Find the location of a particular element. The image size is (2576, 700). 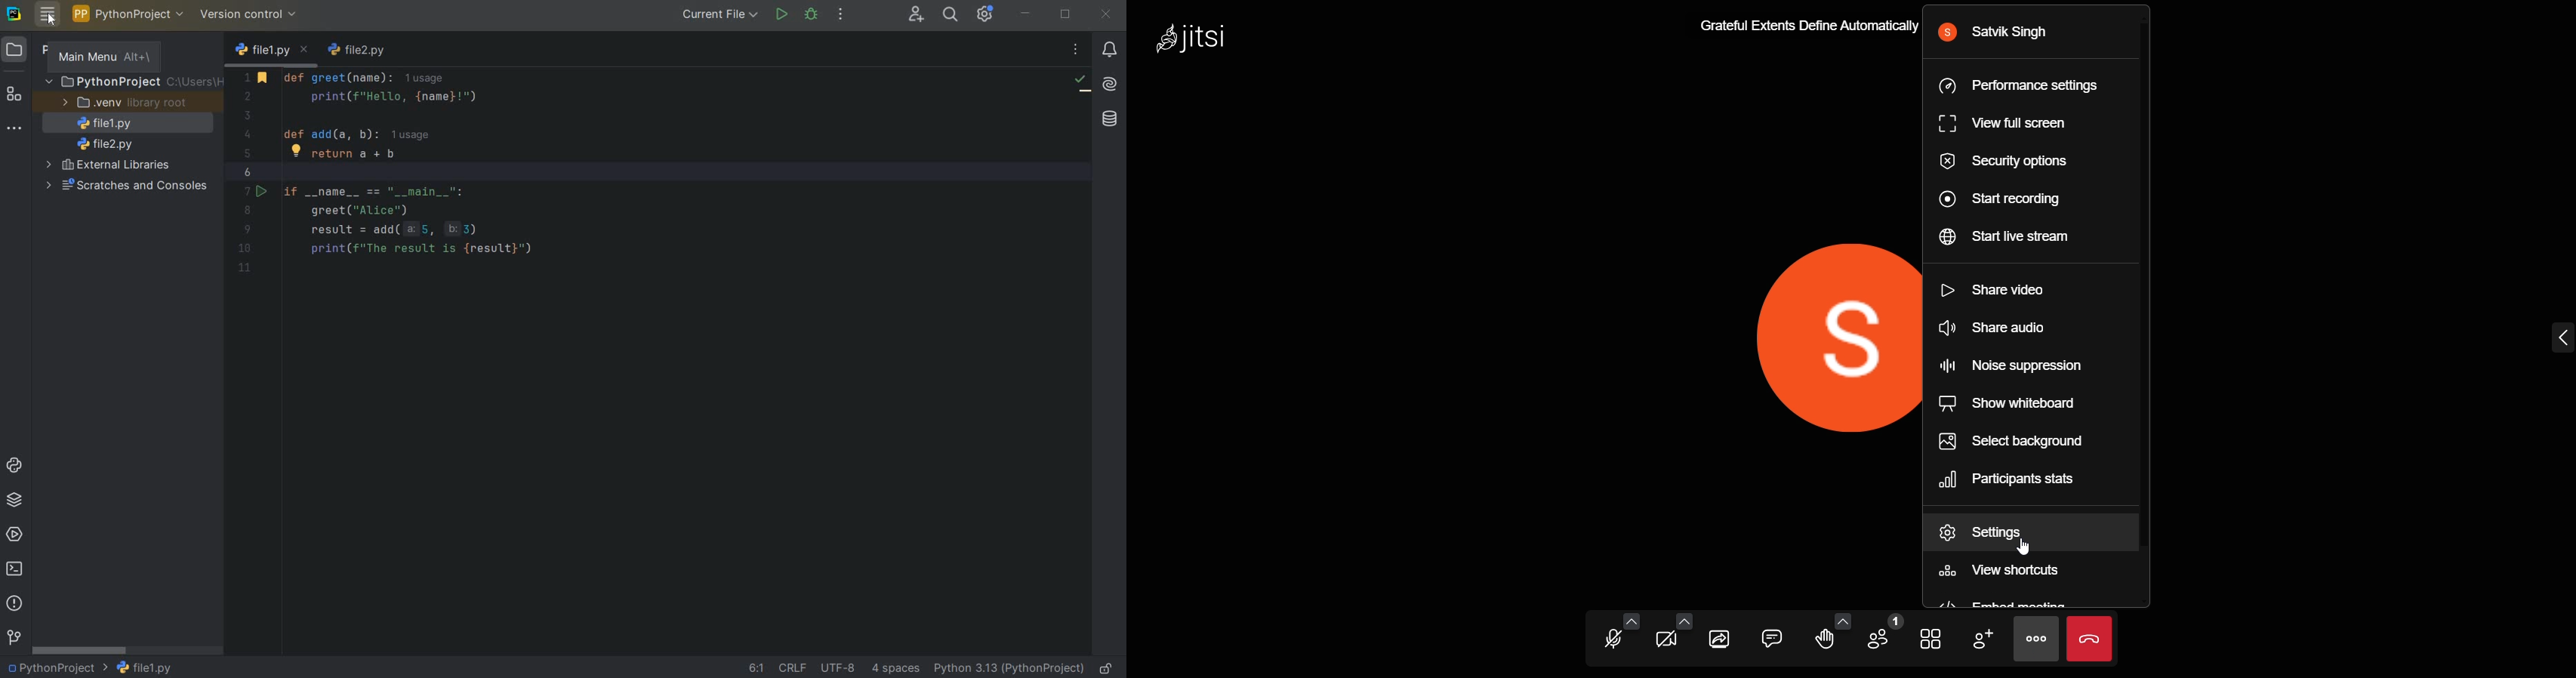

scratches and consoles is located at coordinates (125, 186).